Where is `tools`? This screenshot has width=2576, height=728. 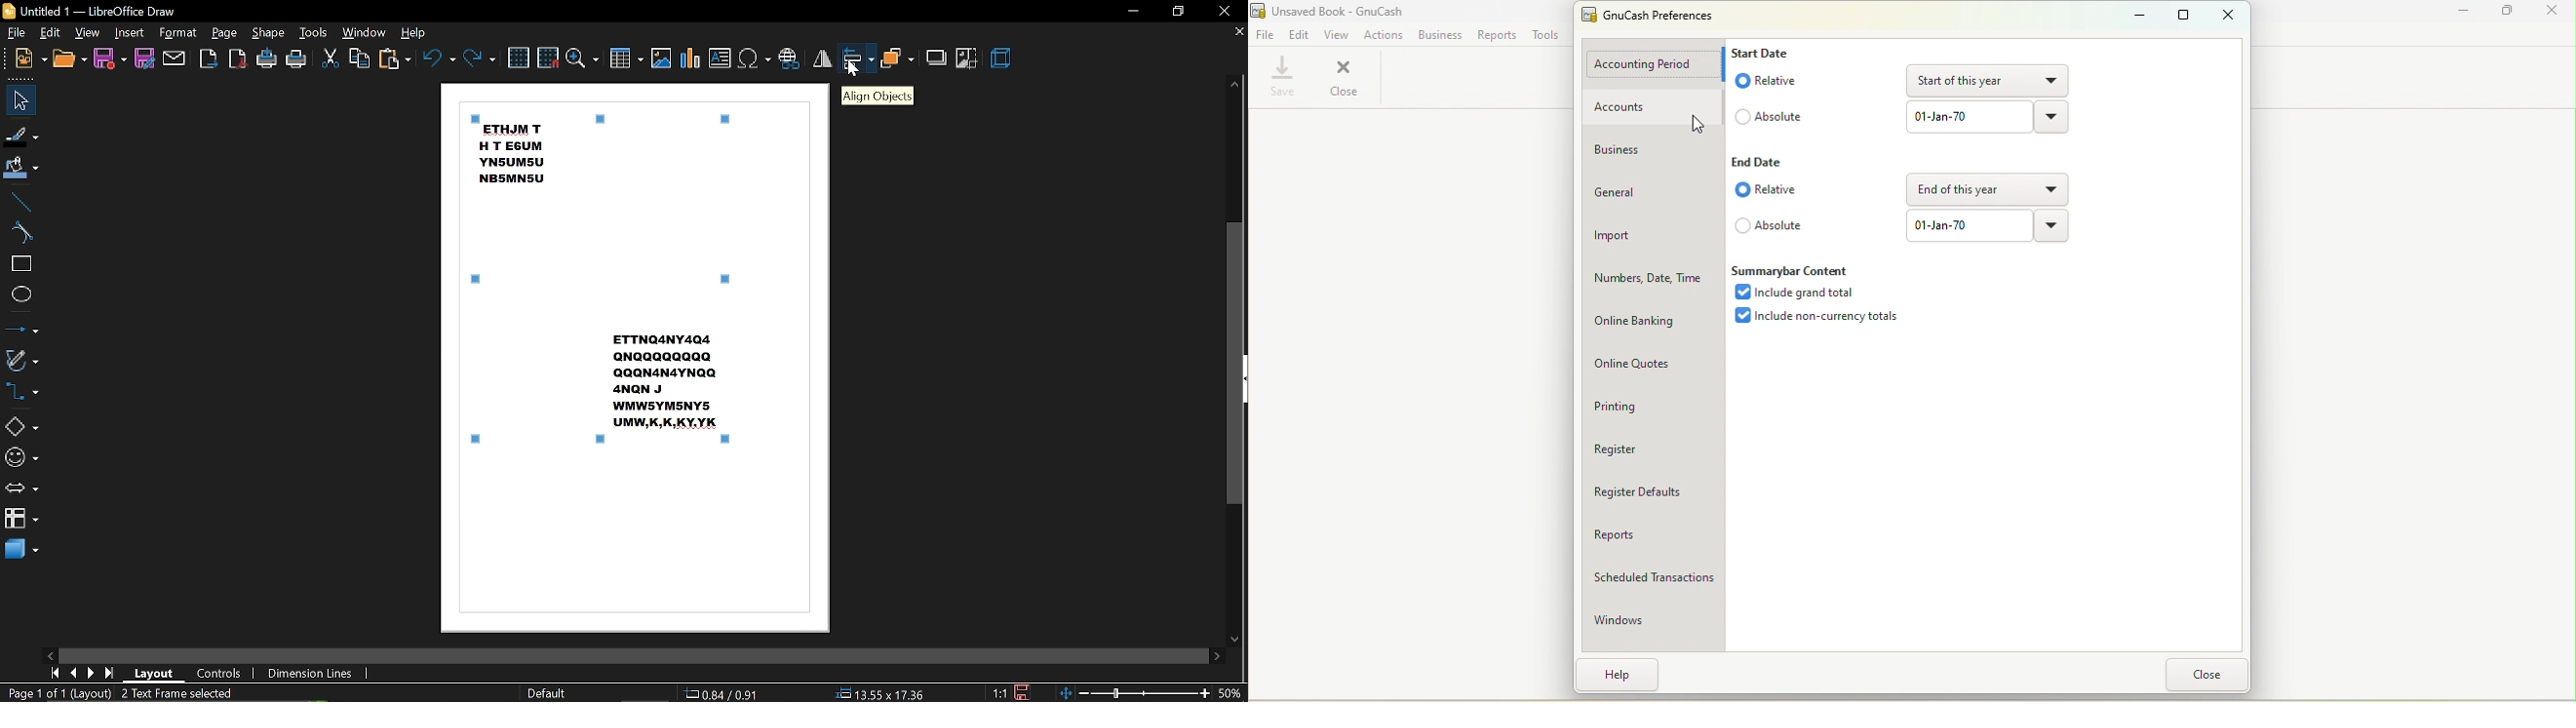
tools is located at coordinates (316, 32).